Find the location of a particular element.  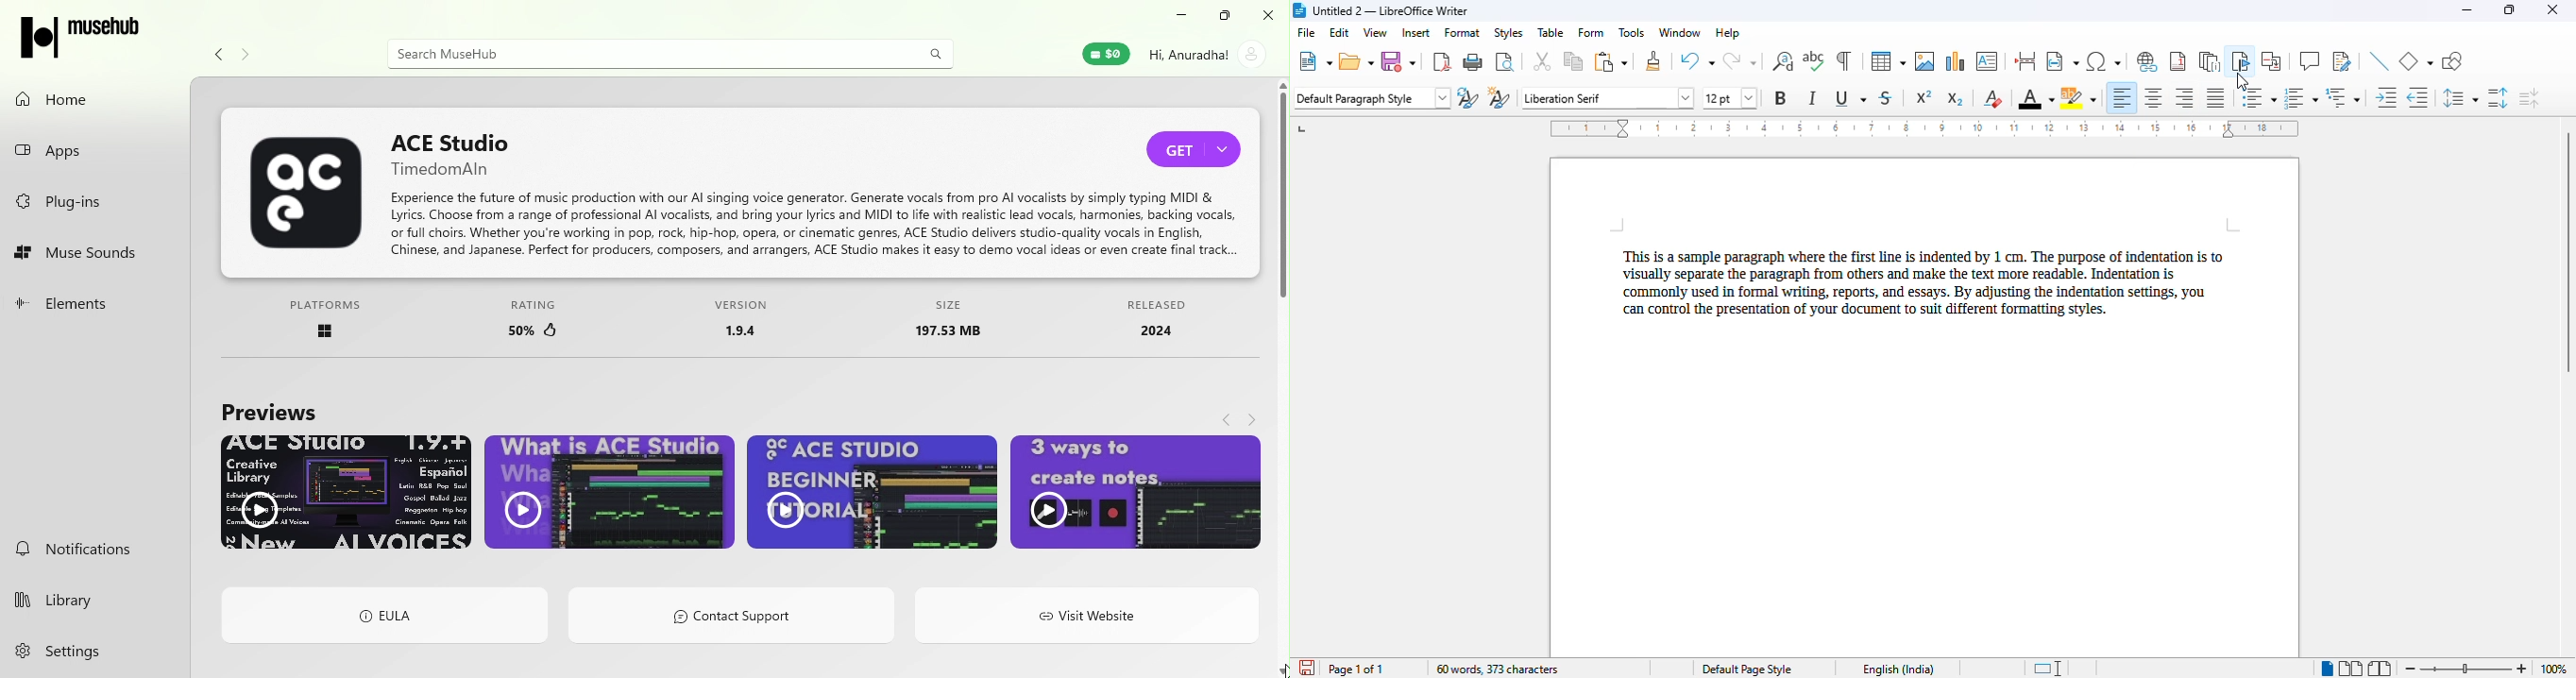

Released is located at coordinates (1156, 324).